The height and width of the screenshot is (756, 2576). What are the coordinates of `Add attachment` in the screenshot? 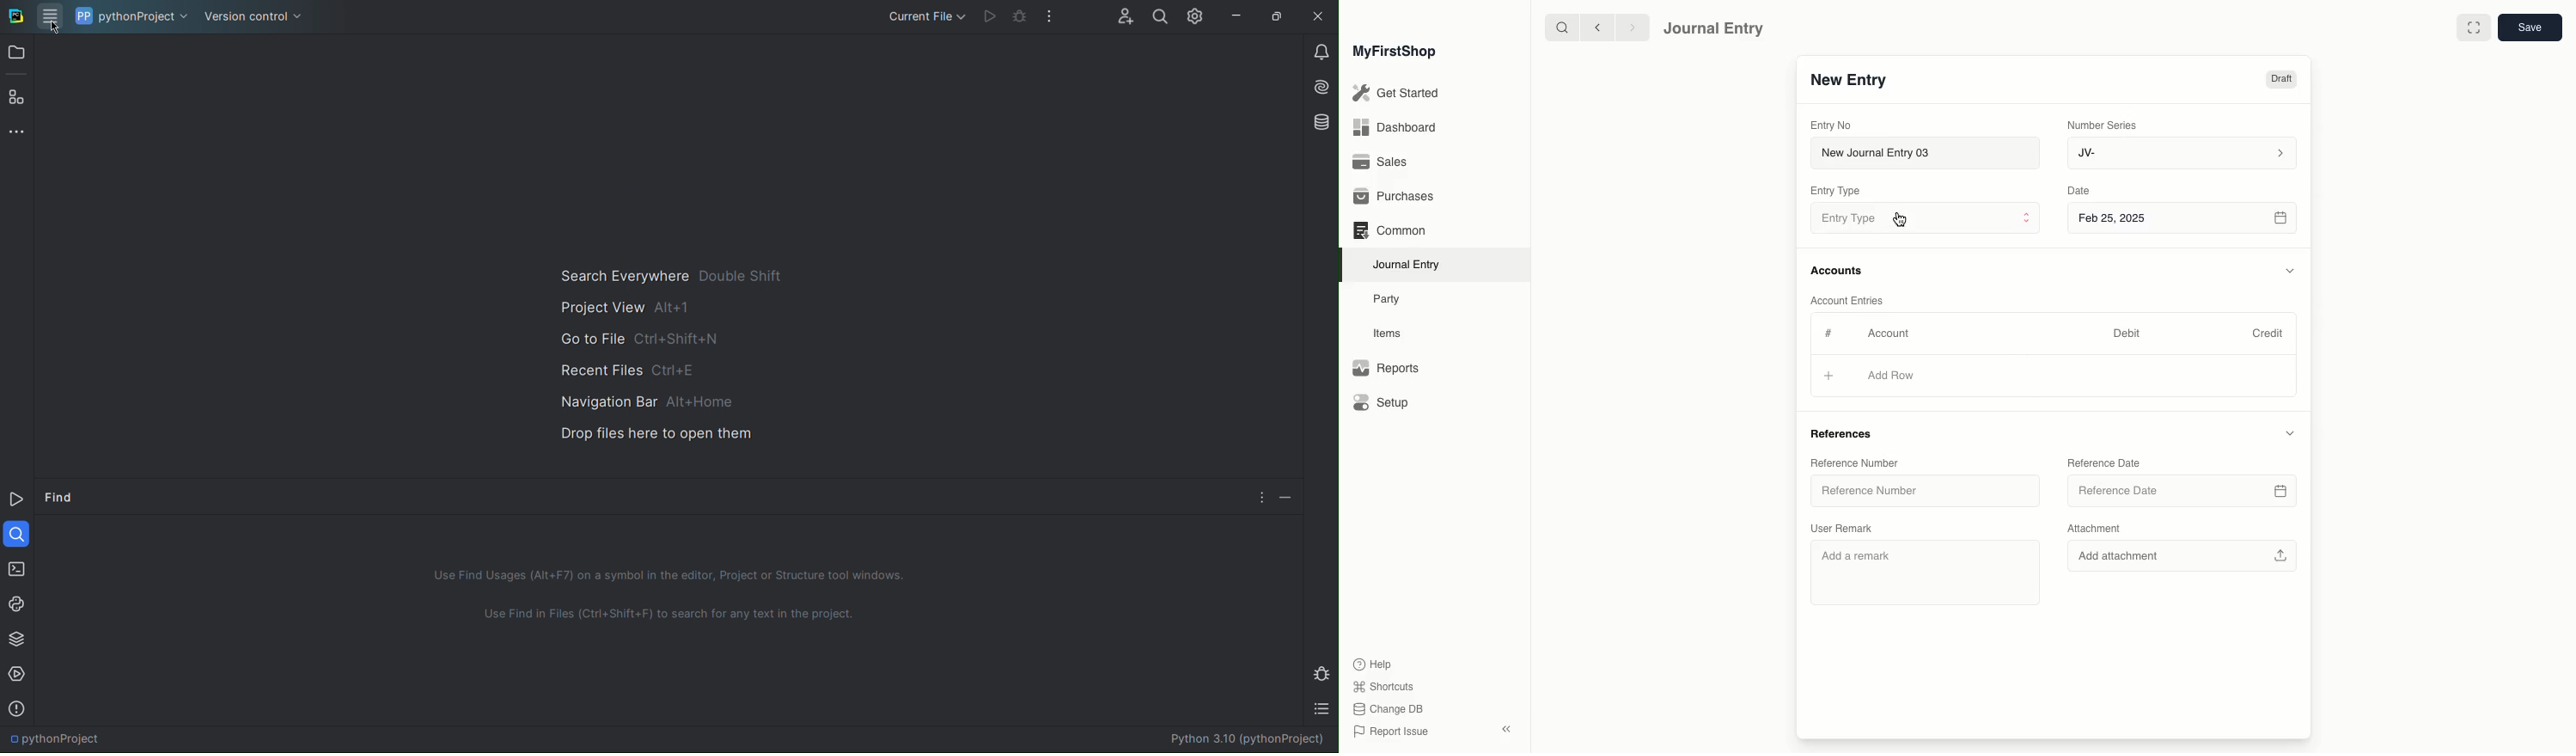 It's located at (2181, 557).